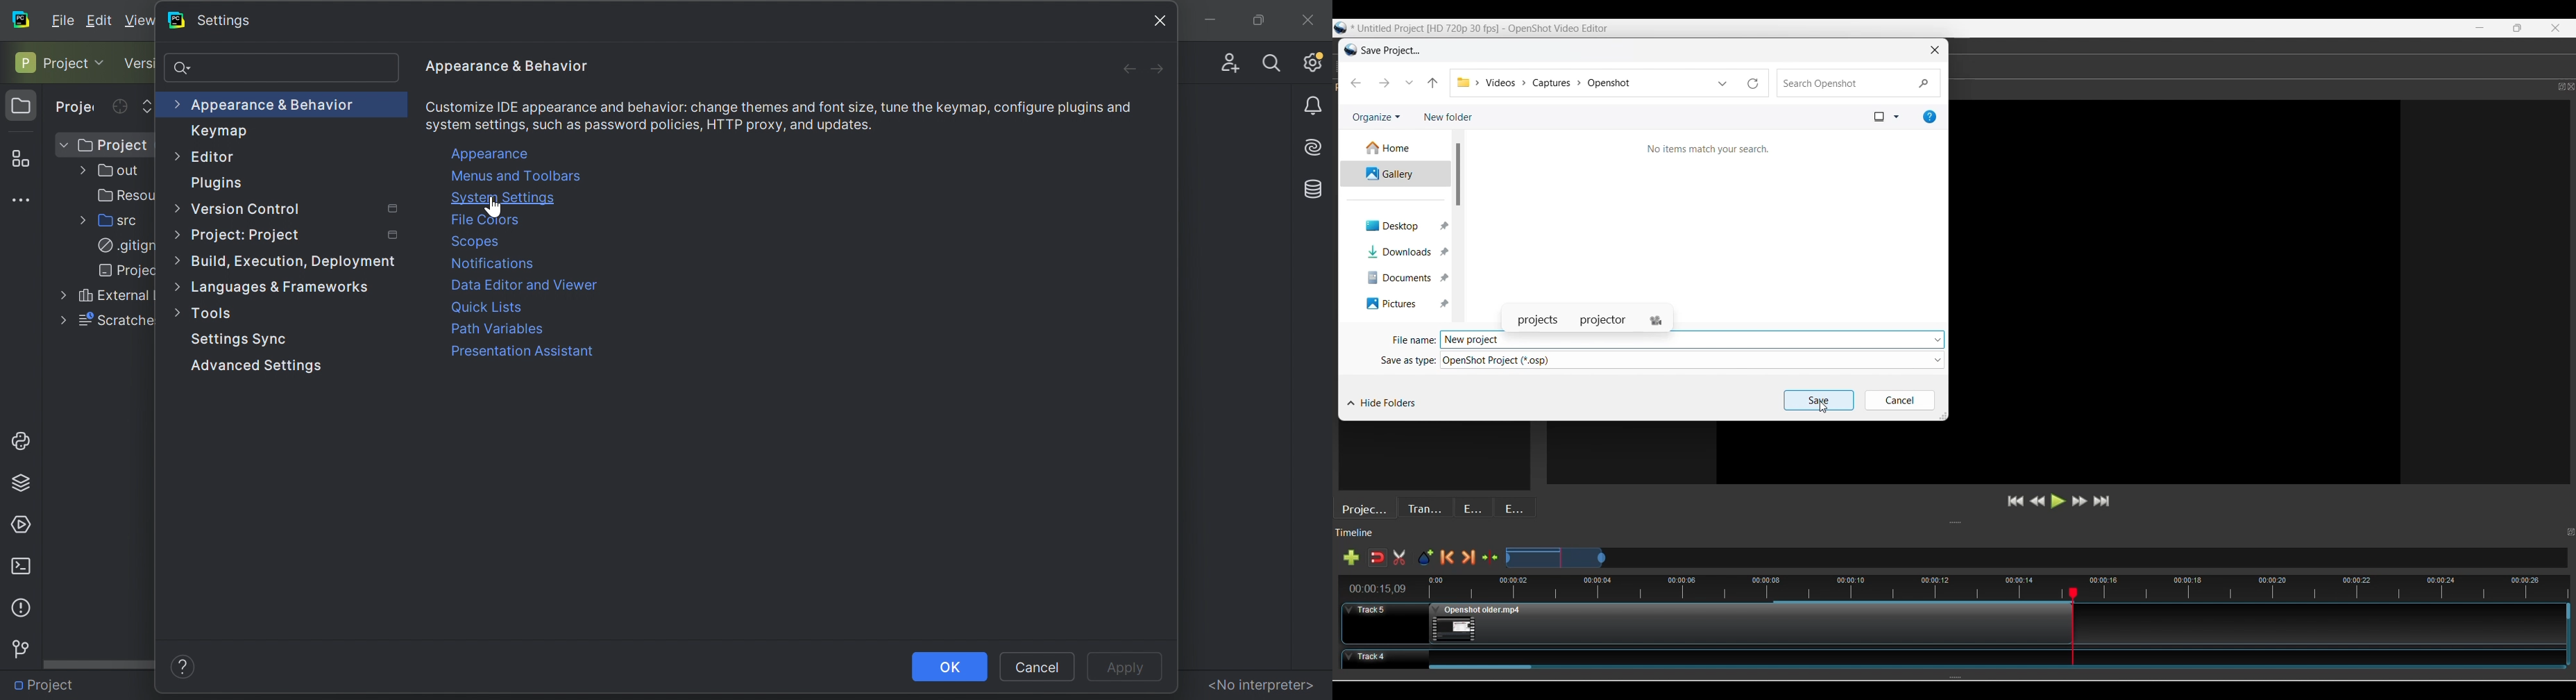  Describe the element at coordinates (216, 183) in the screenshot. I see `Plugins` at that location.